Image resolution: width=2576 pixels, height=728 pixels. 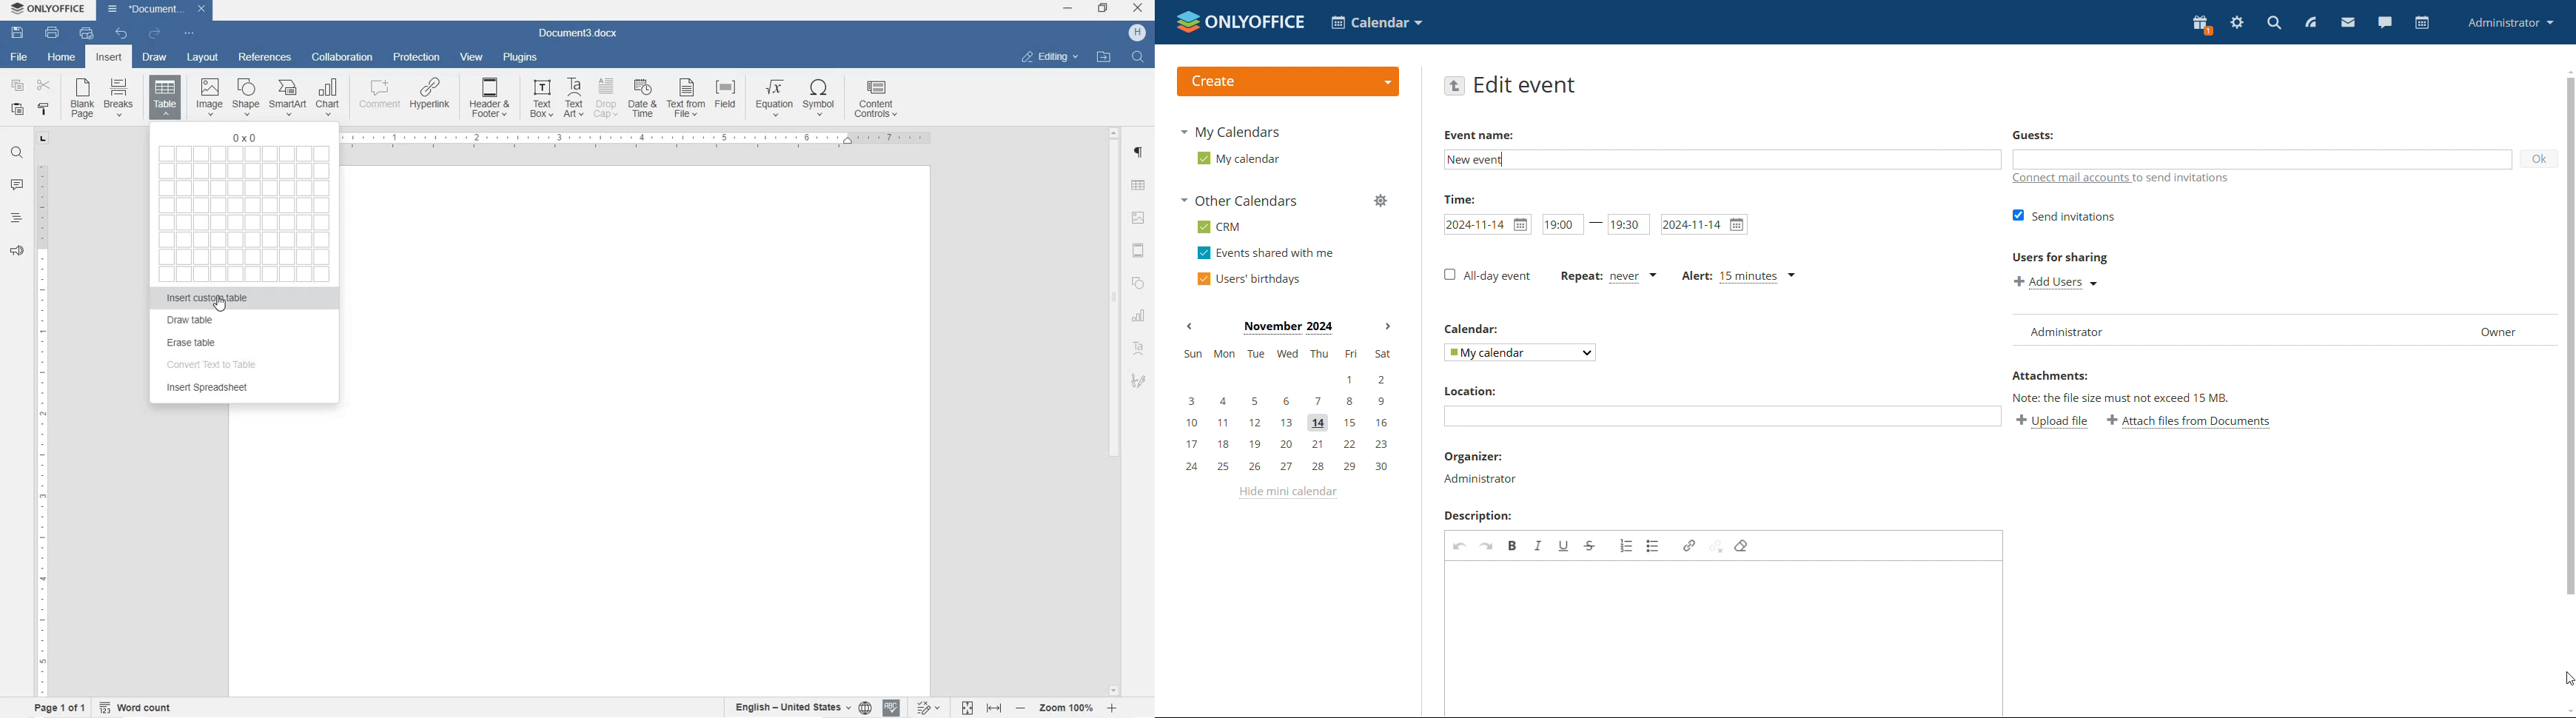 I want to click on FIT TO PAGE OR WIDTH, so click(x=982, y=709).